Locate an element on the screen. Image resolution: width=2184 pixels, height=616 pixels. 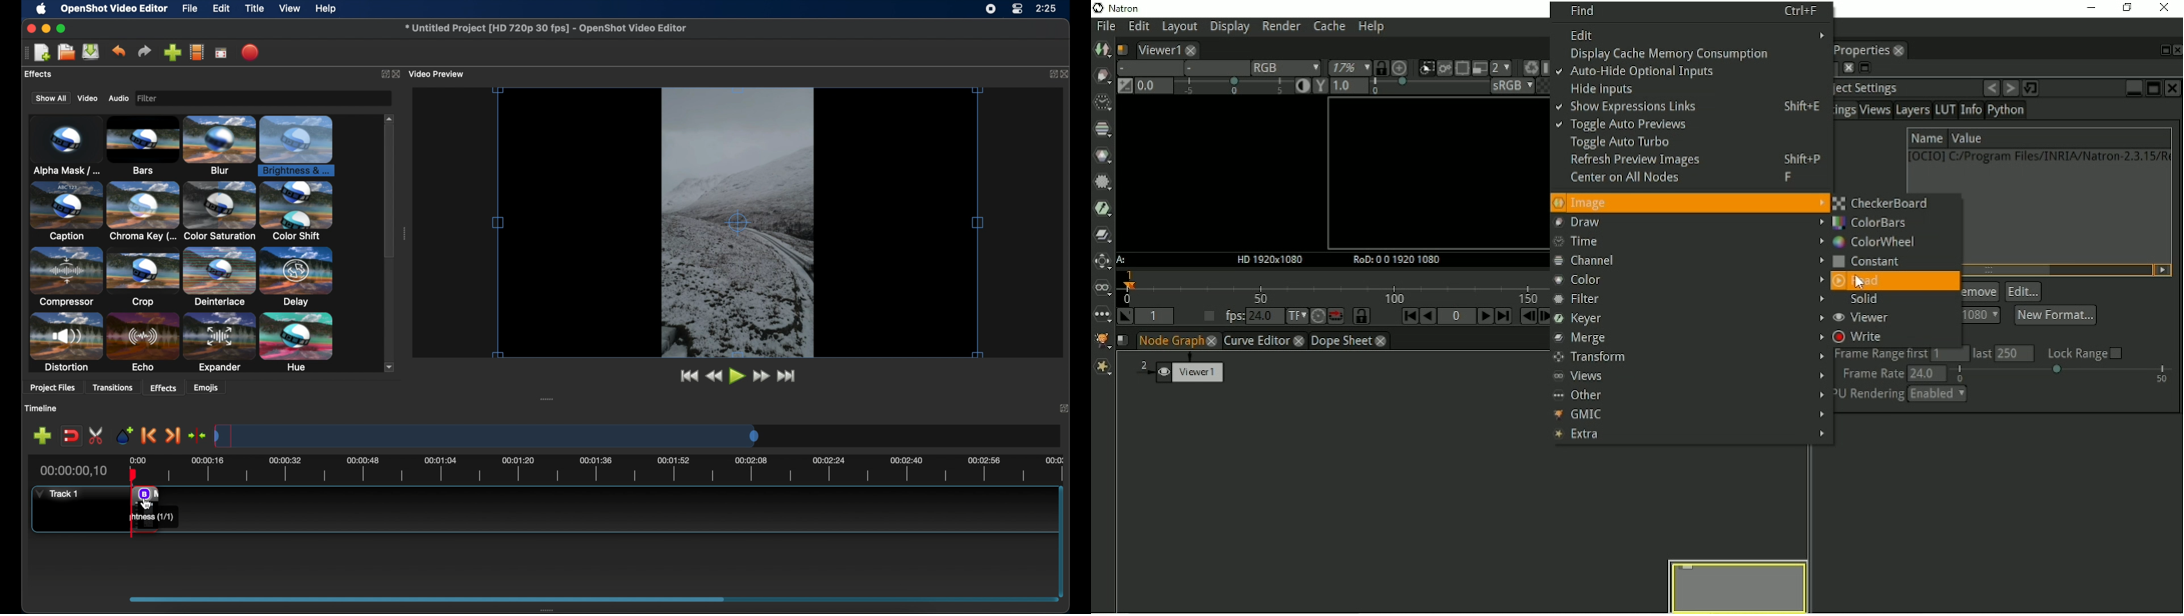
effects is located at coordinates (163, 387).